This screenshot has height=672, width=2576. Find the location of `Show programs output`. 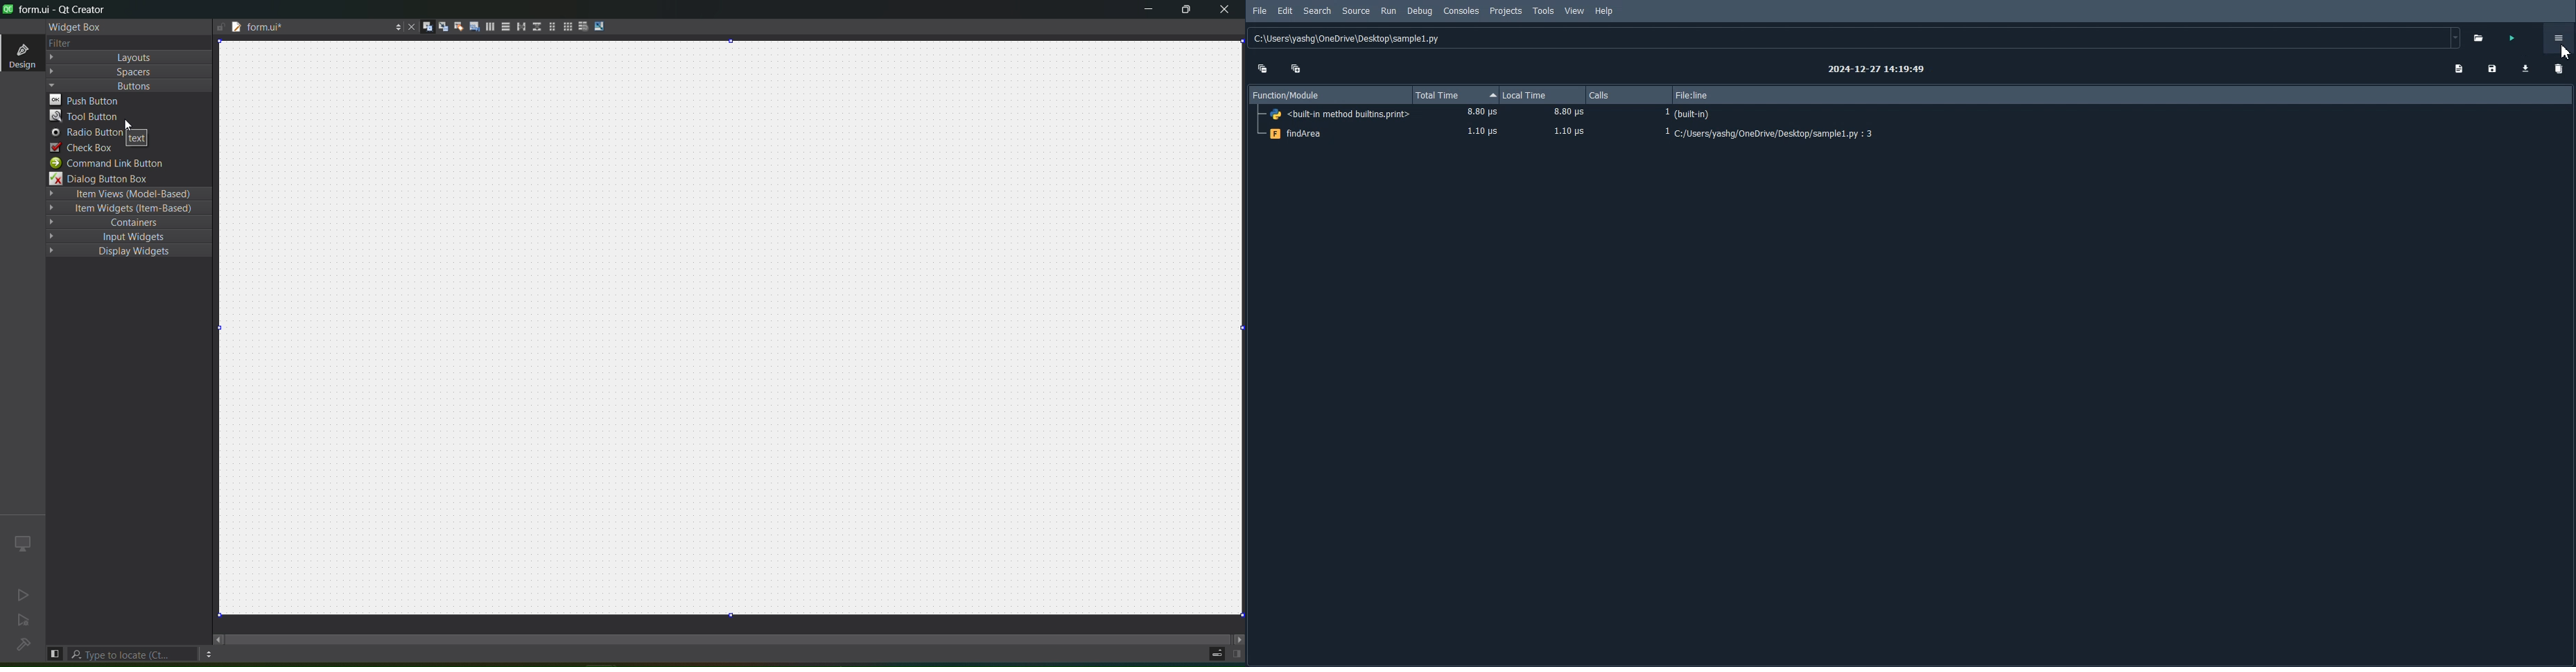

Show programs output is located at coordinates (2457, 69).